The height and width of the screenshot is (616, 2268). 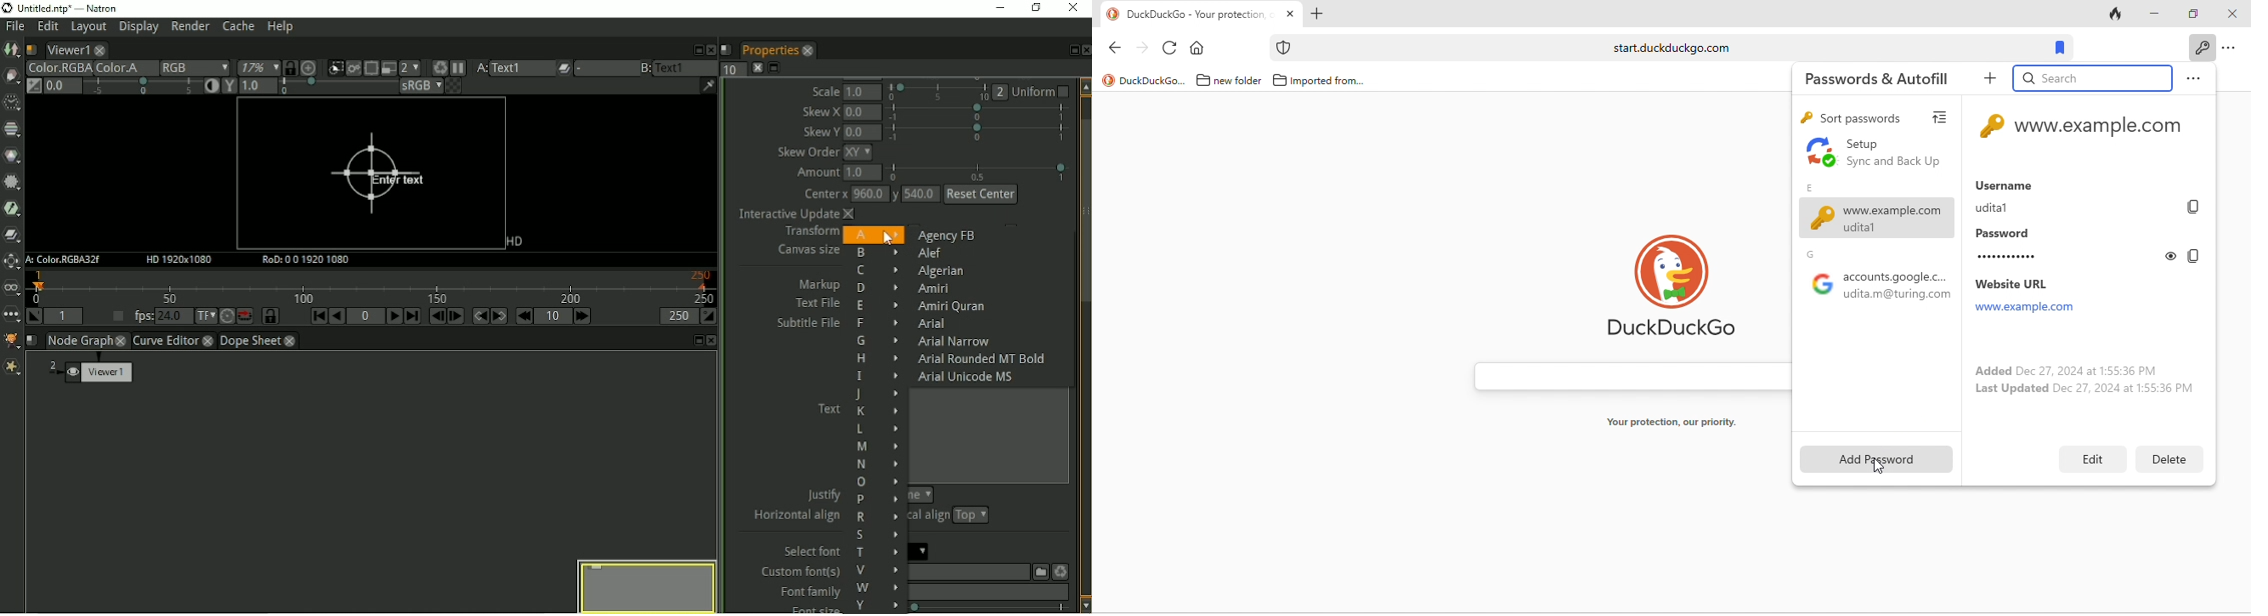 I want to click on key, so click(x=1992, y=128).